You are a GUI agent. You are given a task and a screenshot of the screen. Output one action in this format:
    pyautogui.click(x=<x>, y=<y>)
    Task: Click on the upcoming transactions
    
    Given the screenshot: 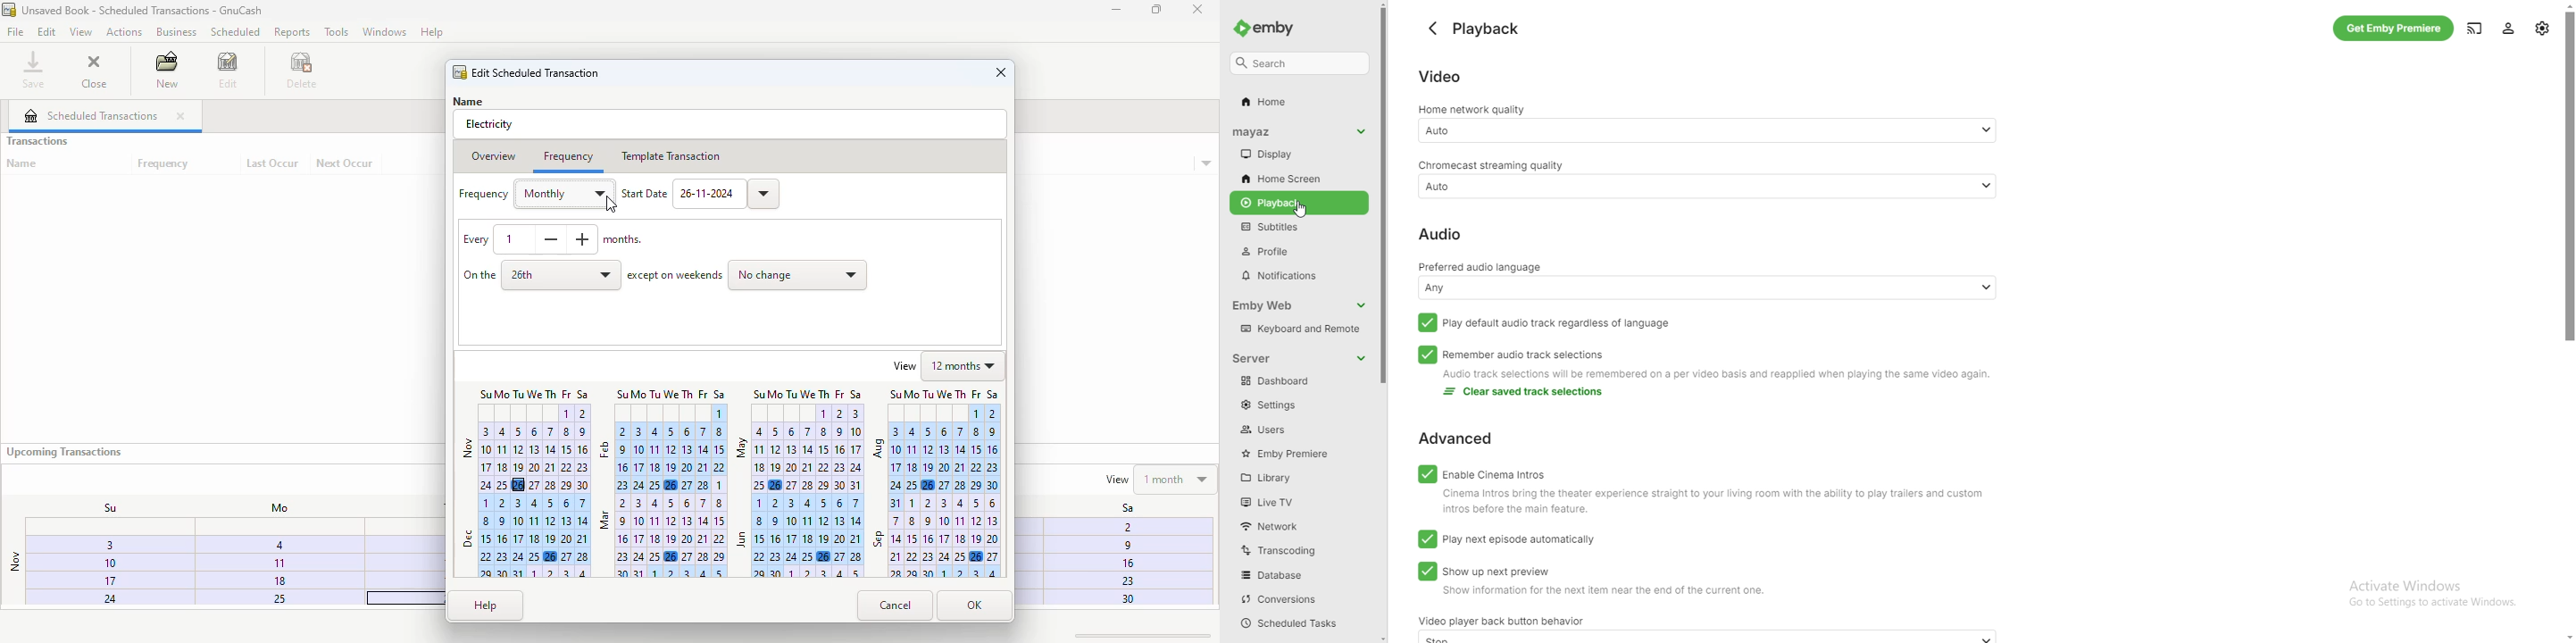 What is the action you would take?
    pyautogui.click(x=63, y=452)
    